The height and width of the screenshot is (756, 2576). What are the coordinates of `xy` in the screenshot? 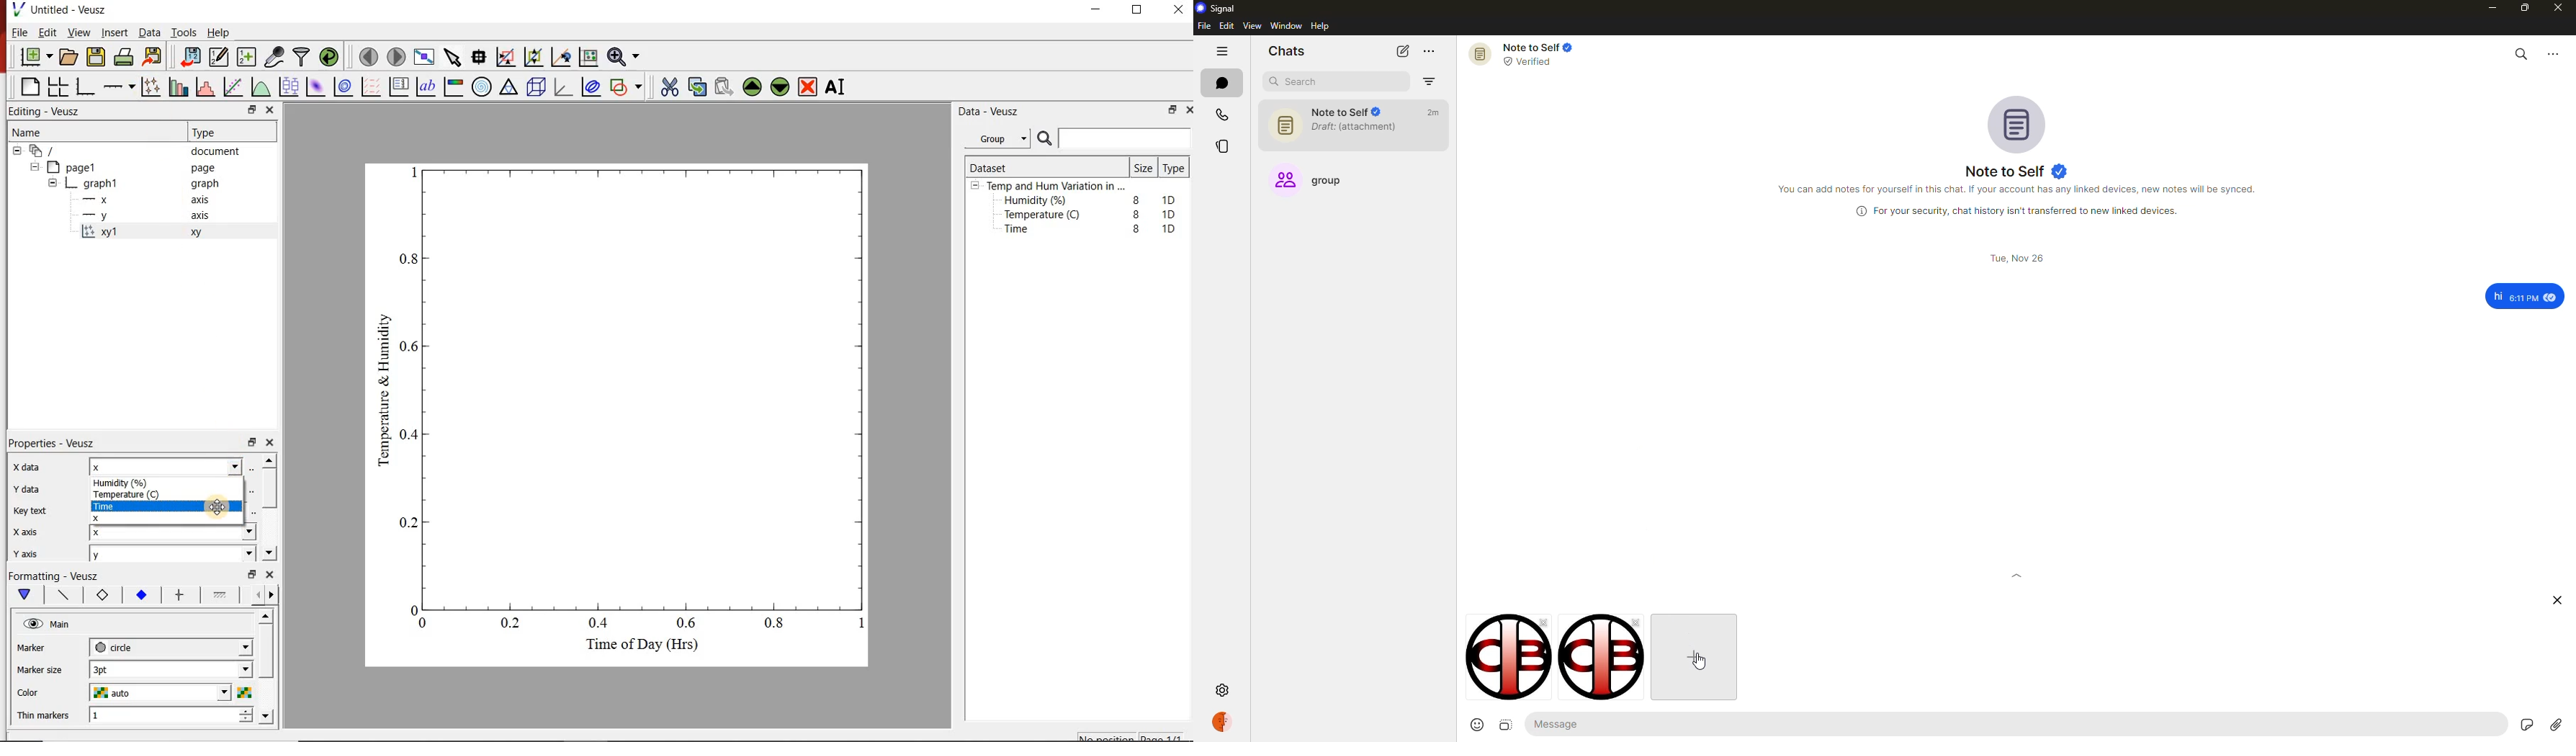 It's located at (200, 236).